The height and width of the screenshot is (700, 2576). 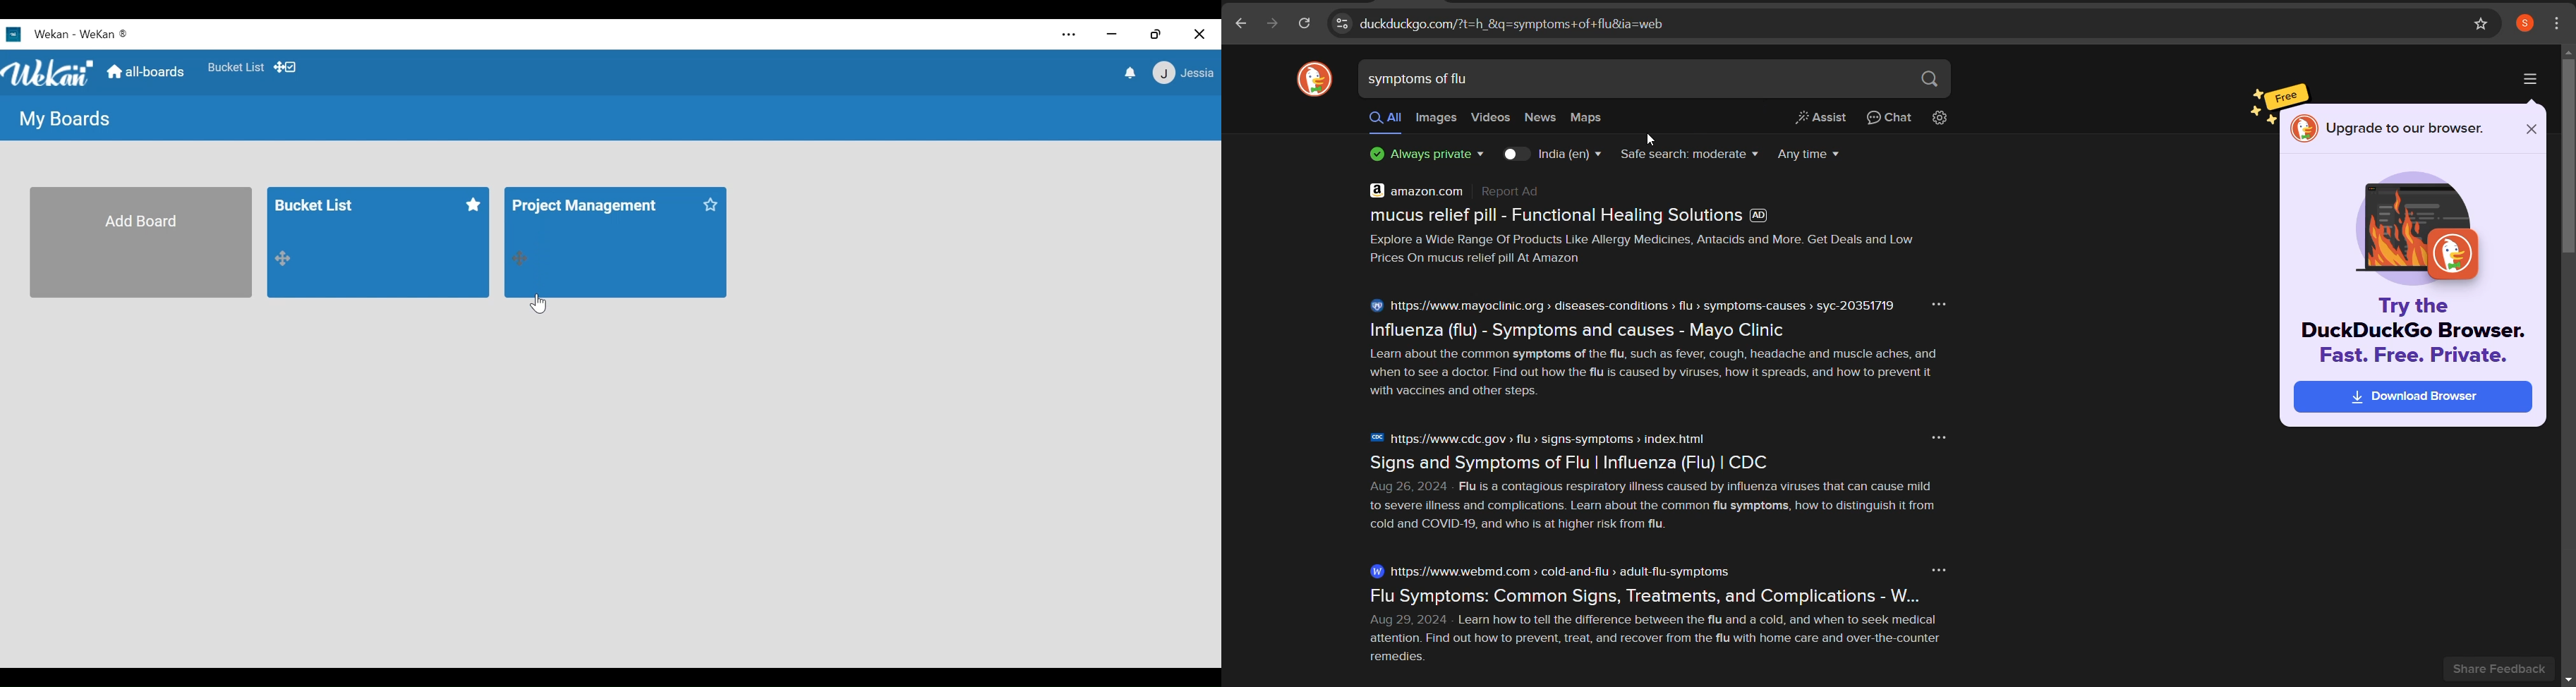 What do you see at coordinates (1655, 138) in the screenshot?
I see `cursor` at bounding box center [1655, 138].